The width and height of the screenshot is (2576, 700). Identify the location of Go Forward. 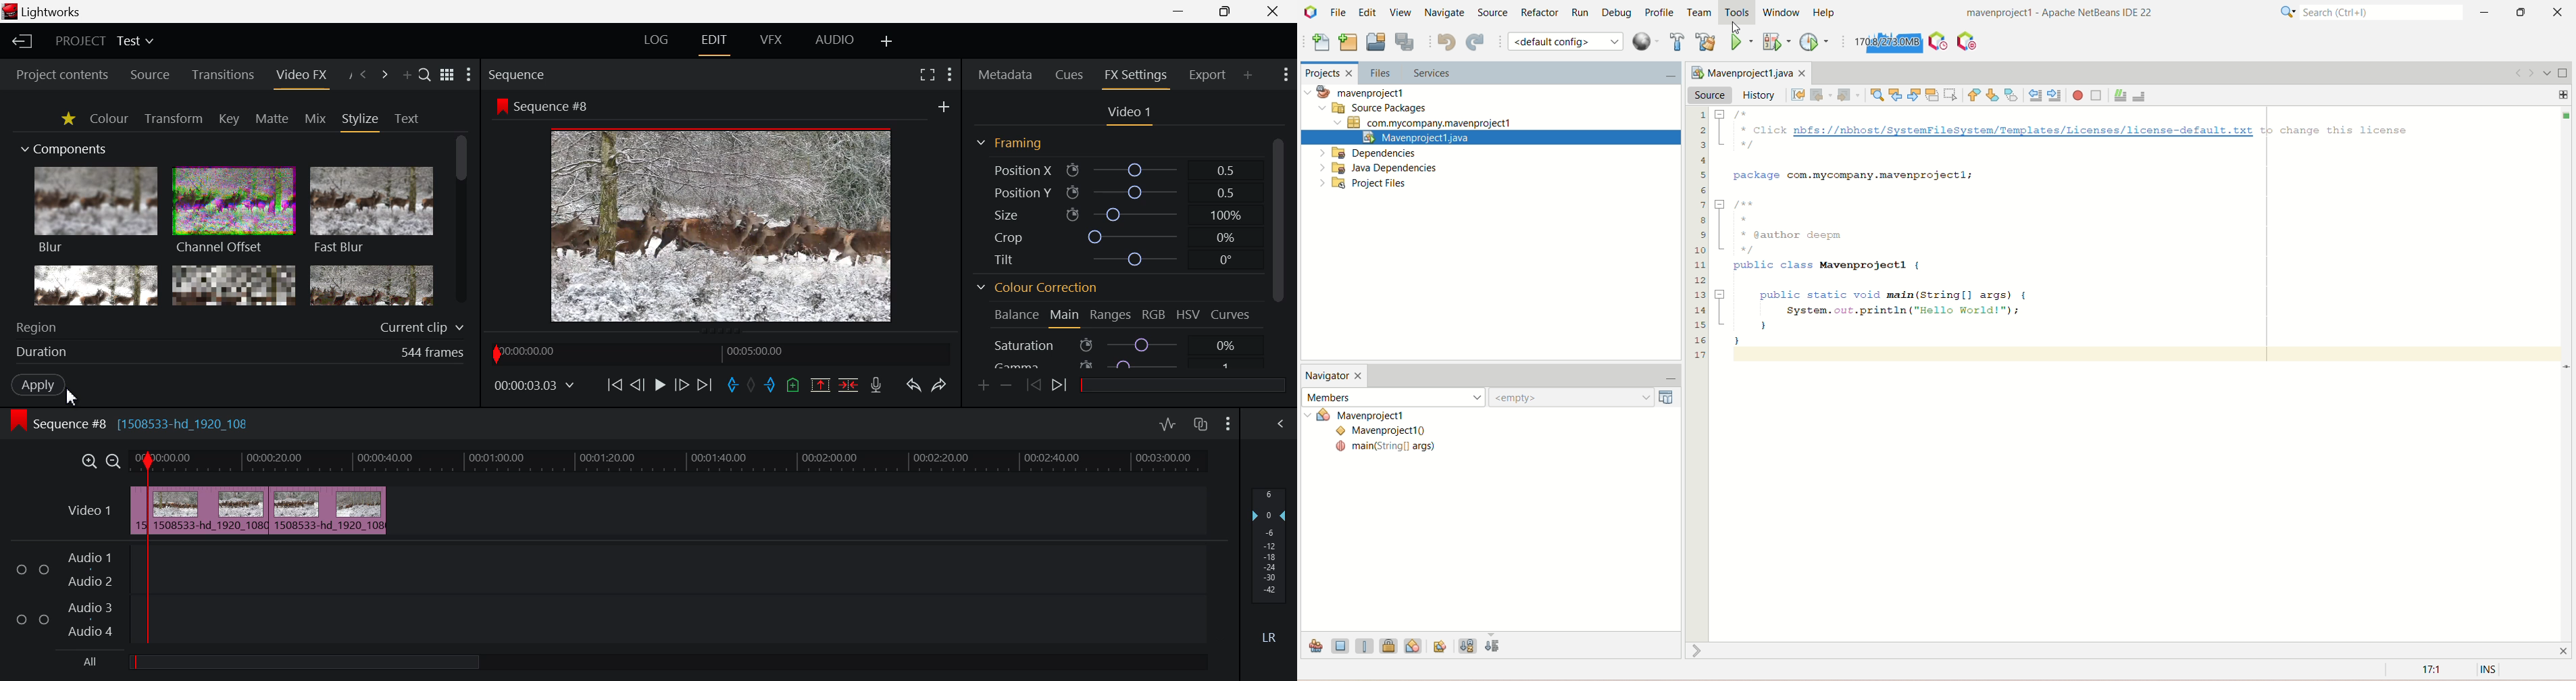
(682, 385).